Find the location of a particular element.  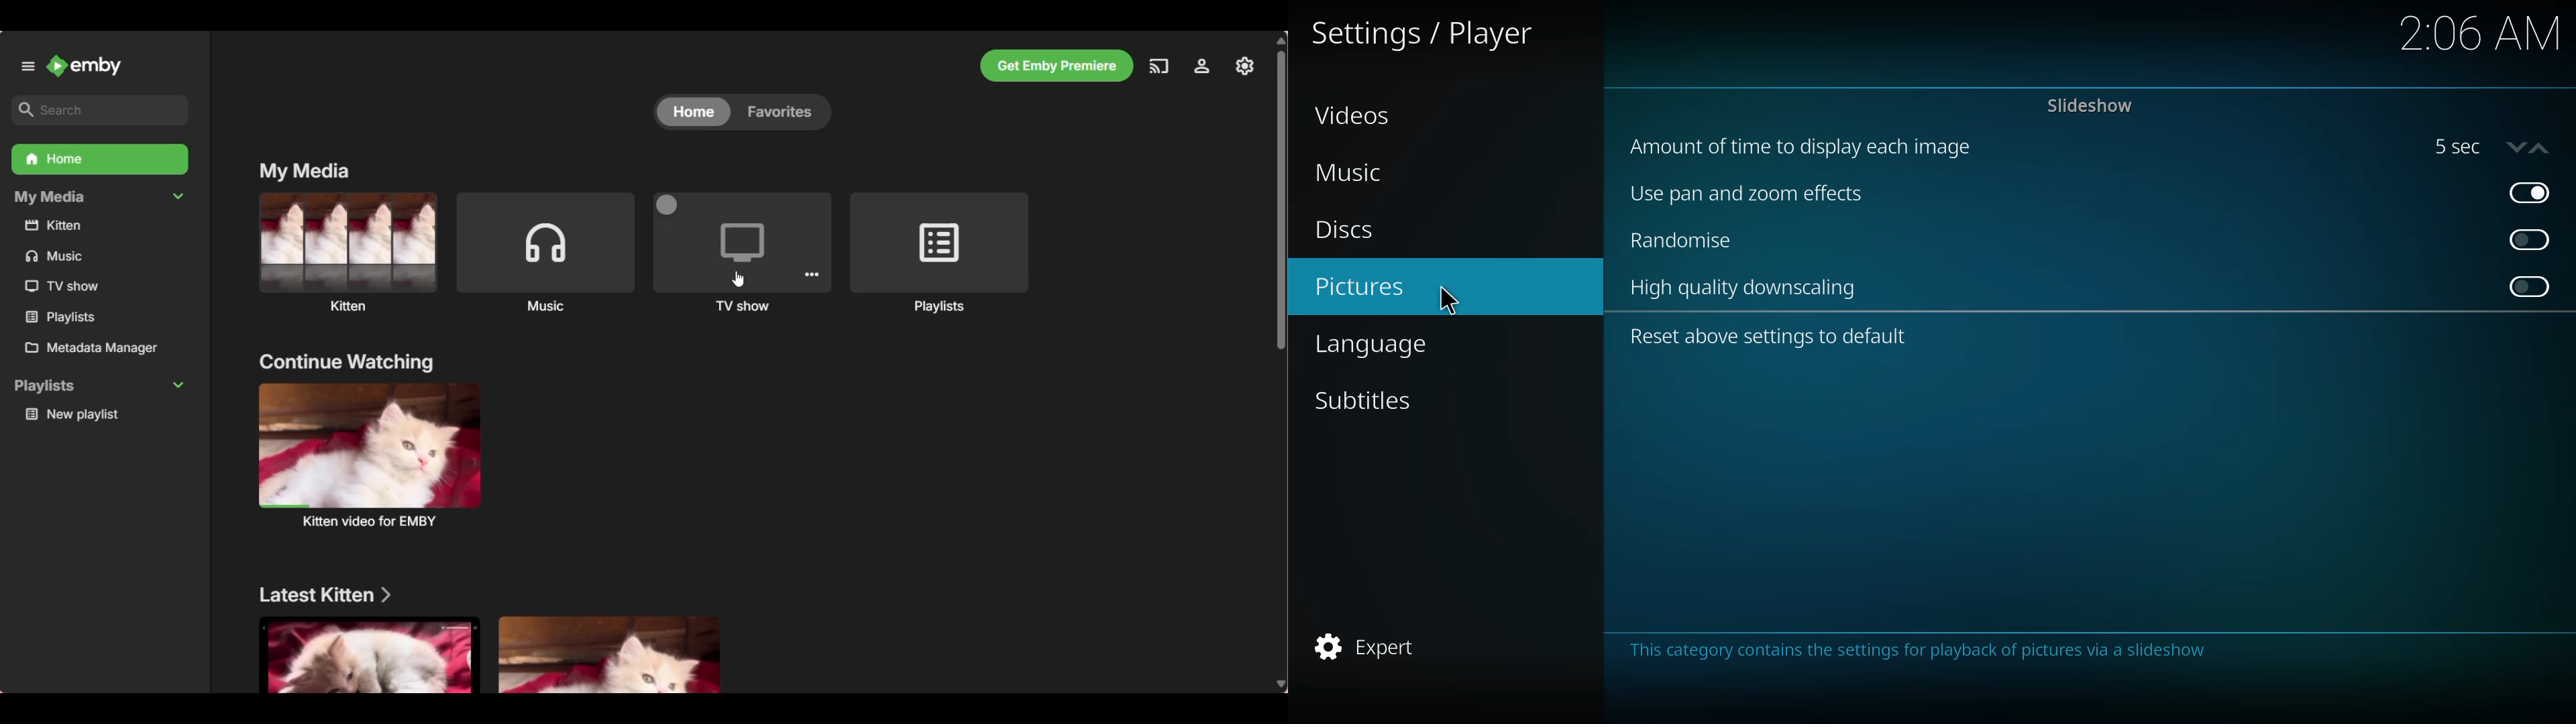

music is located at coordinates (1350, 173).